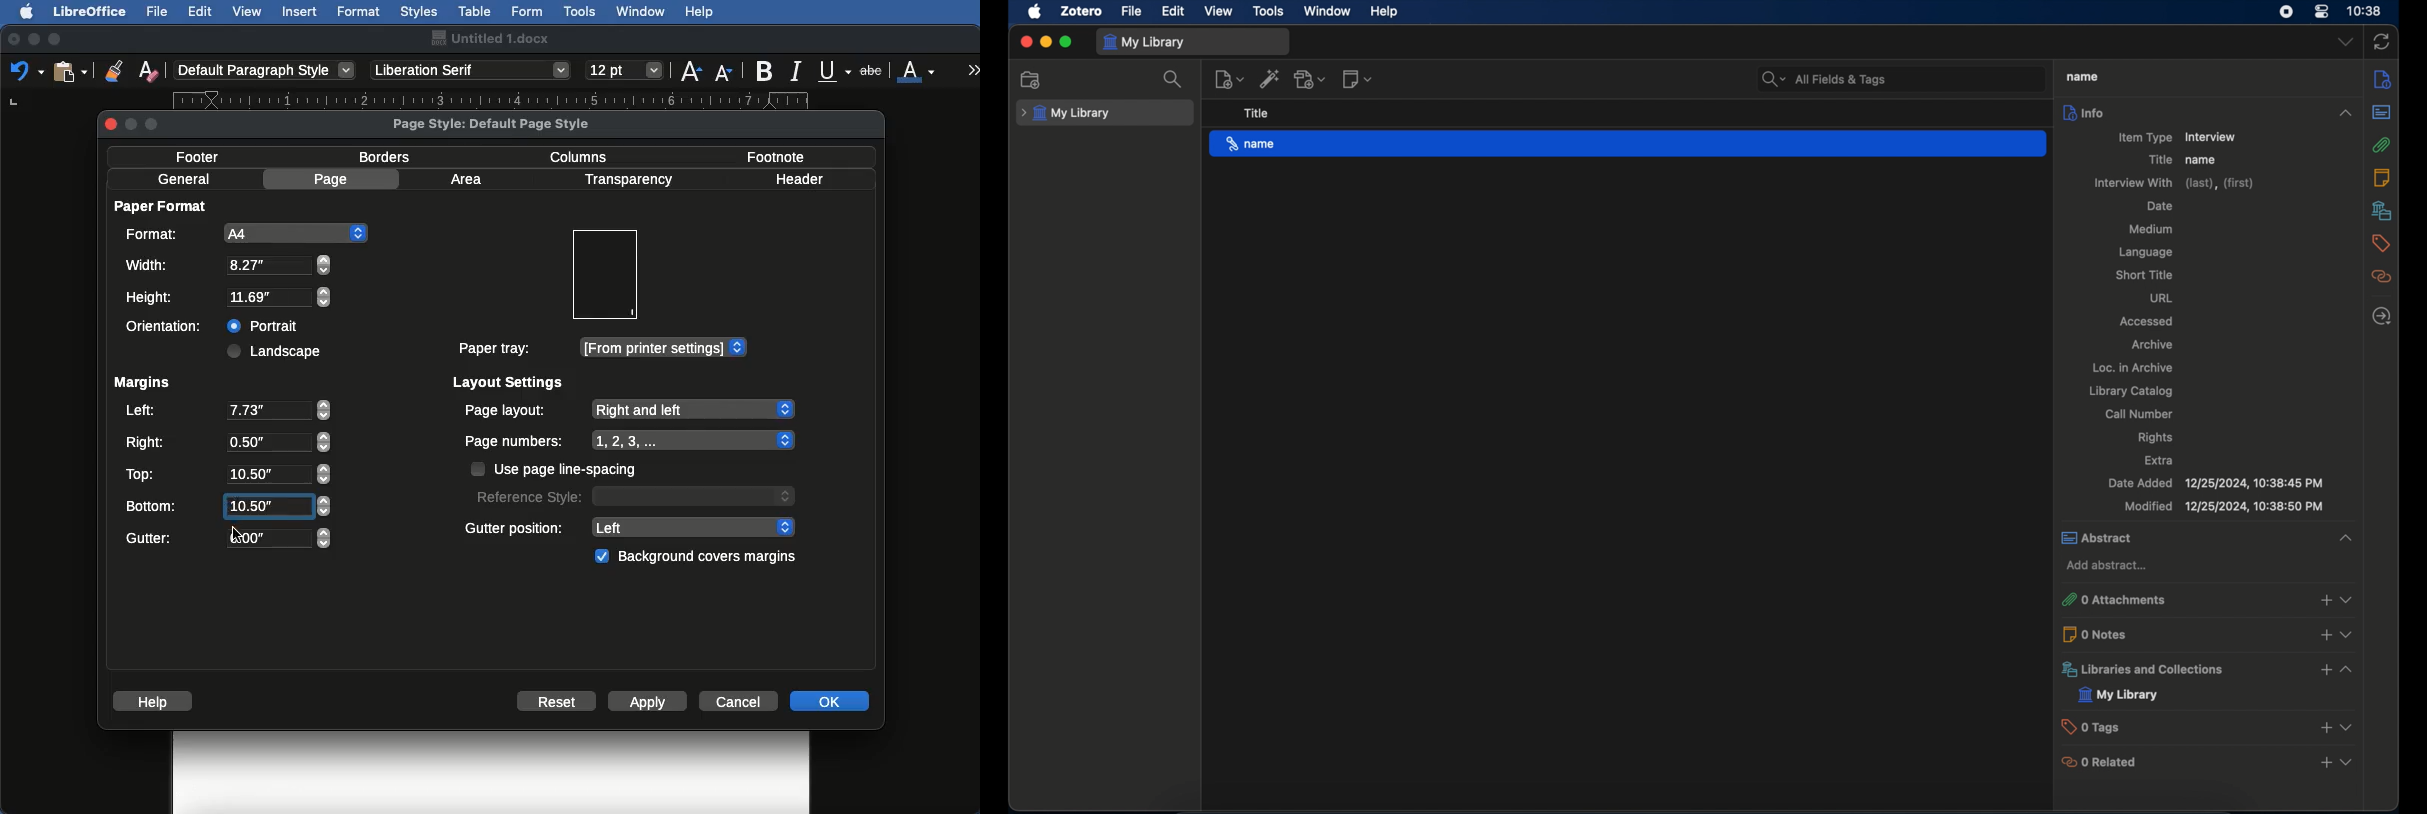  I want to click on , so click(234, 536).